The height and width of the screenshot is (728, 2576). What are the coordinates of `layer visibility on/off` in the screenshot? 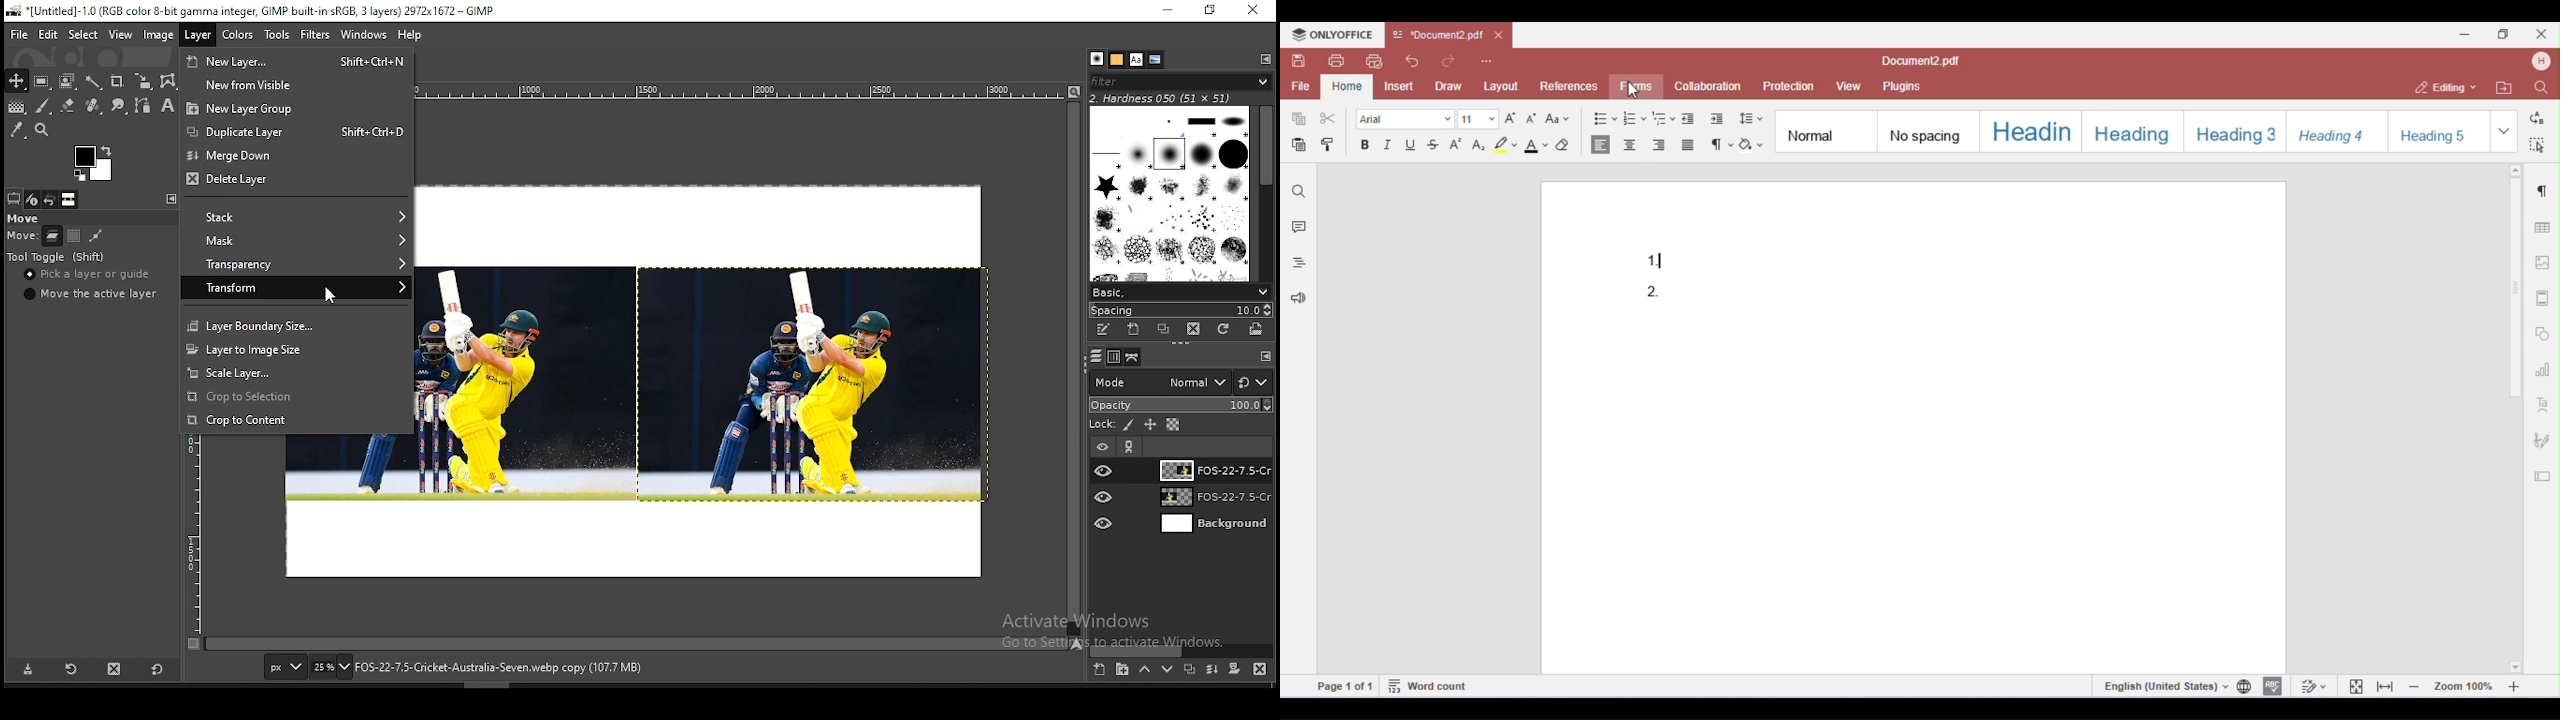 It's located at (1105, 521).